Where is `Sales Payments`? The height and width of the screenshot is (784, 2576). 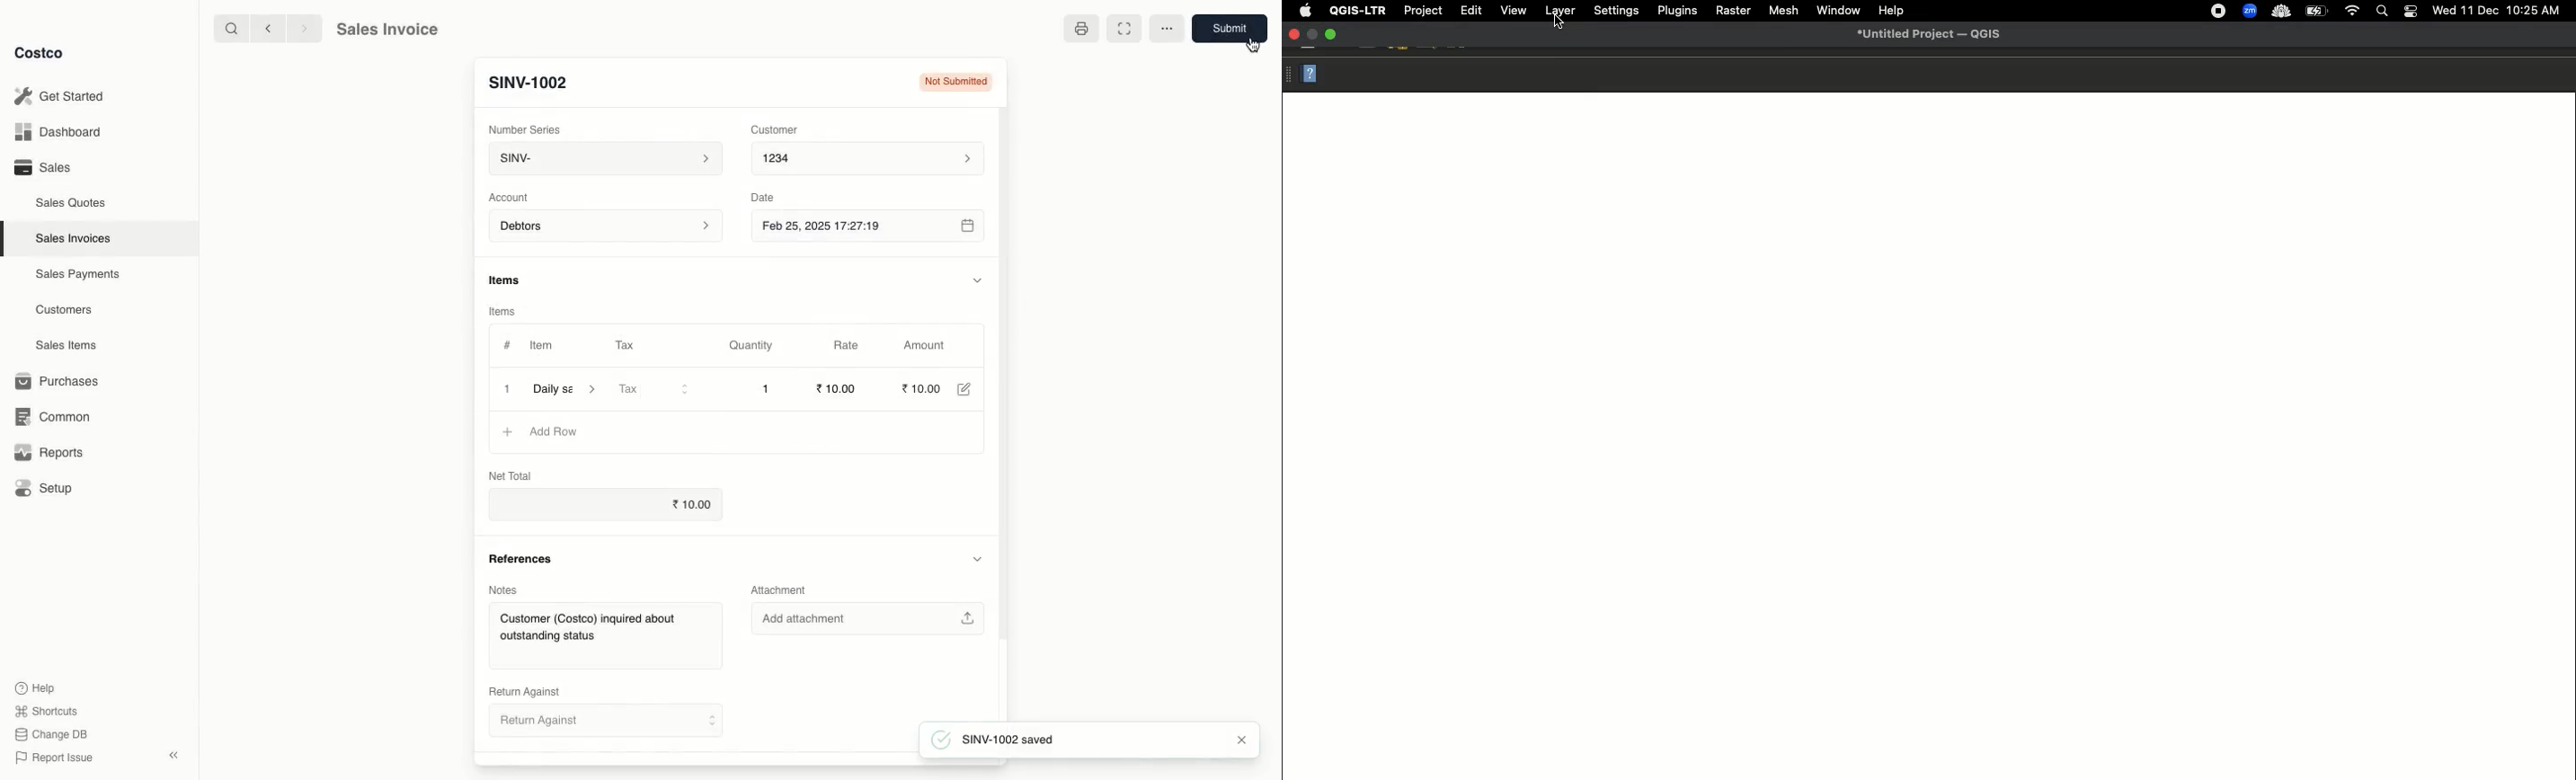
Sales Payments is located at coordinates (74, 275).